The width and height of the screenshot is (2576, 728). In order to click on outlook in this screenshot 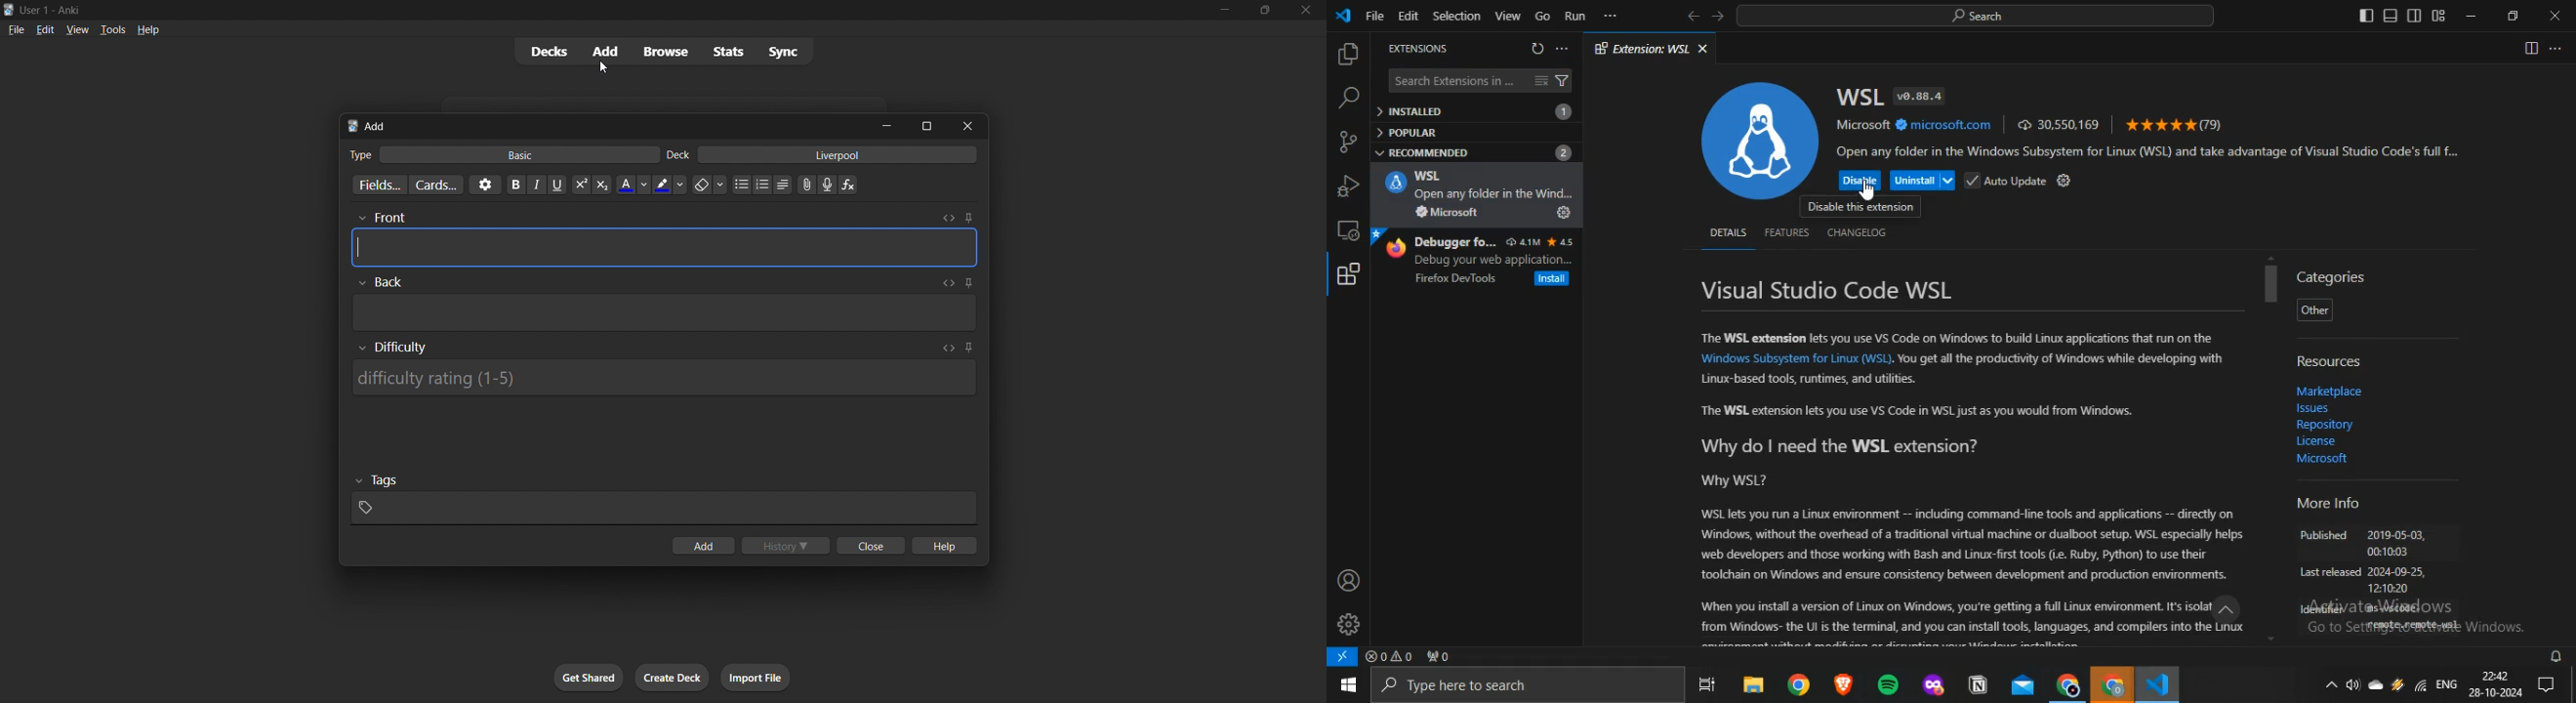, I will do `click(2024, 684)`.